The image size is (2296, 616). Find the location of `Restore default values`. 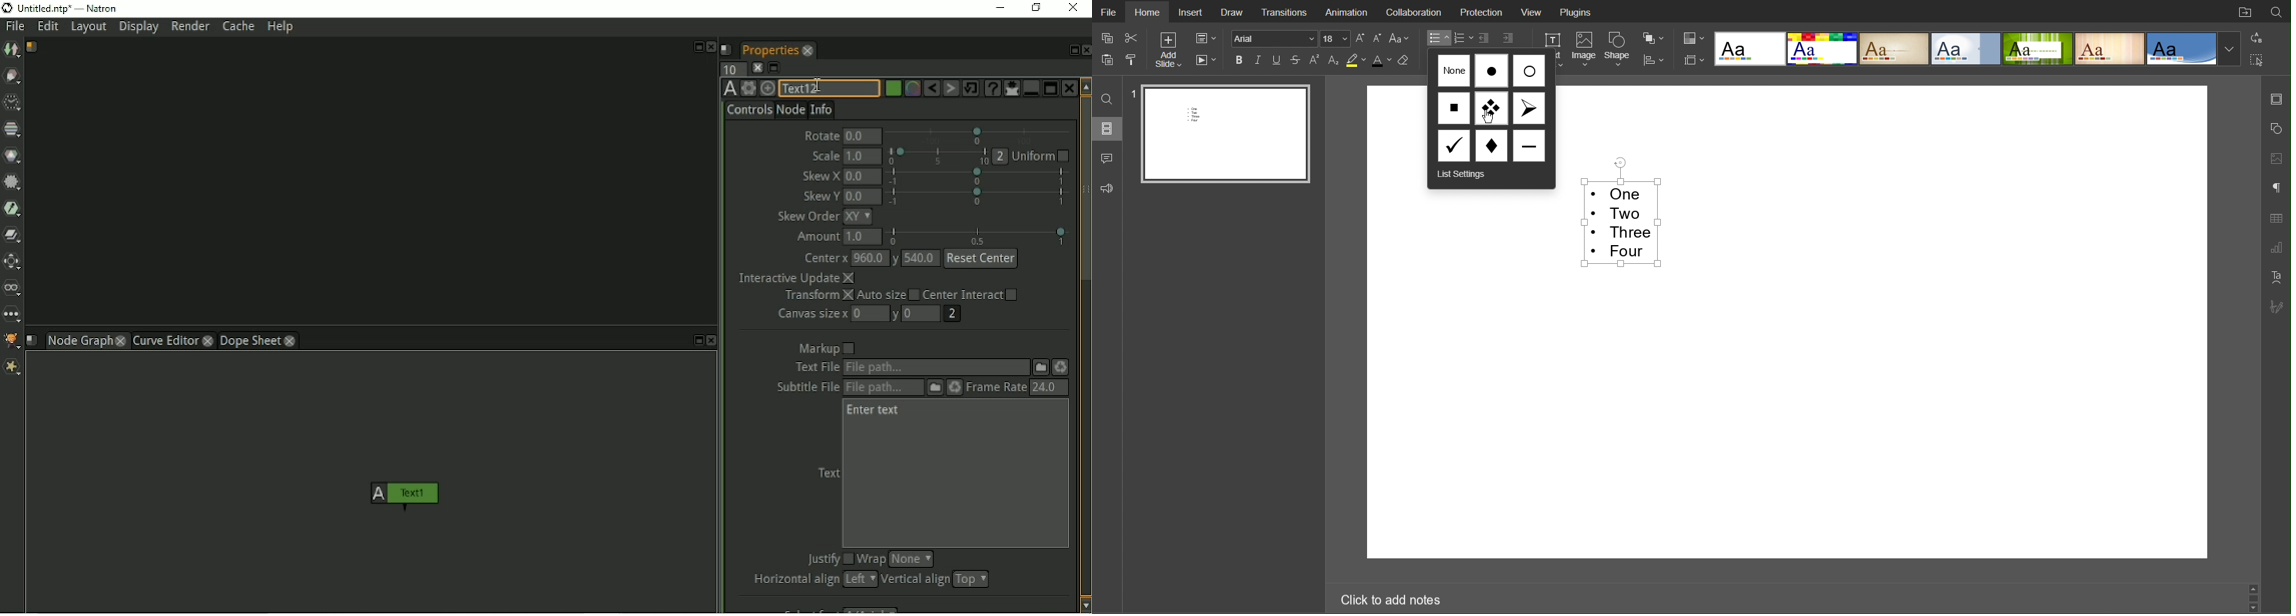

Restore default values is located at coordinates (971, 88).